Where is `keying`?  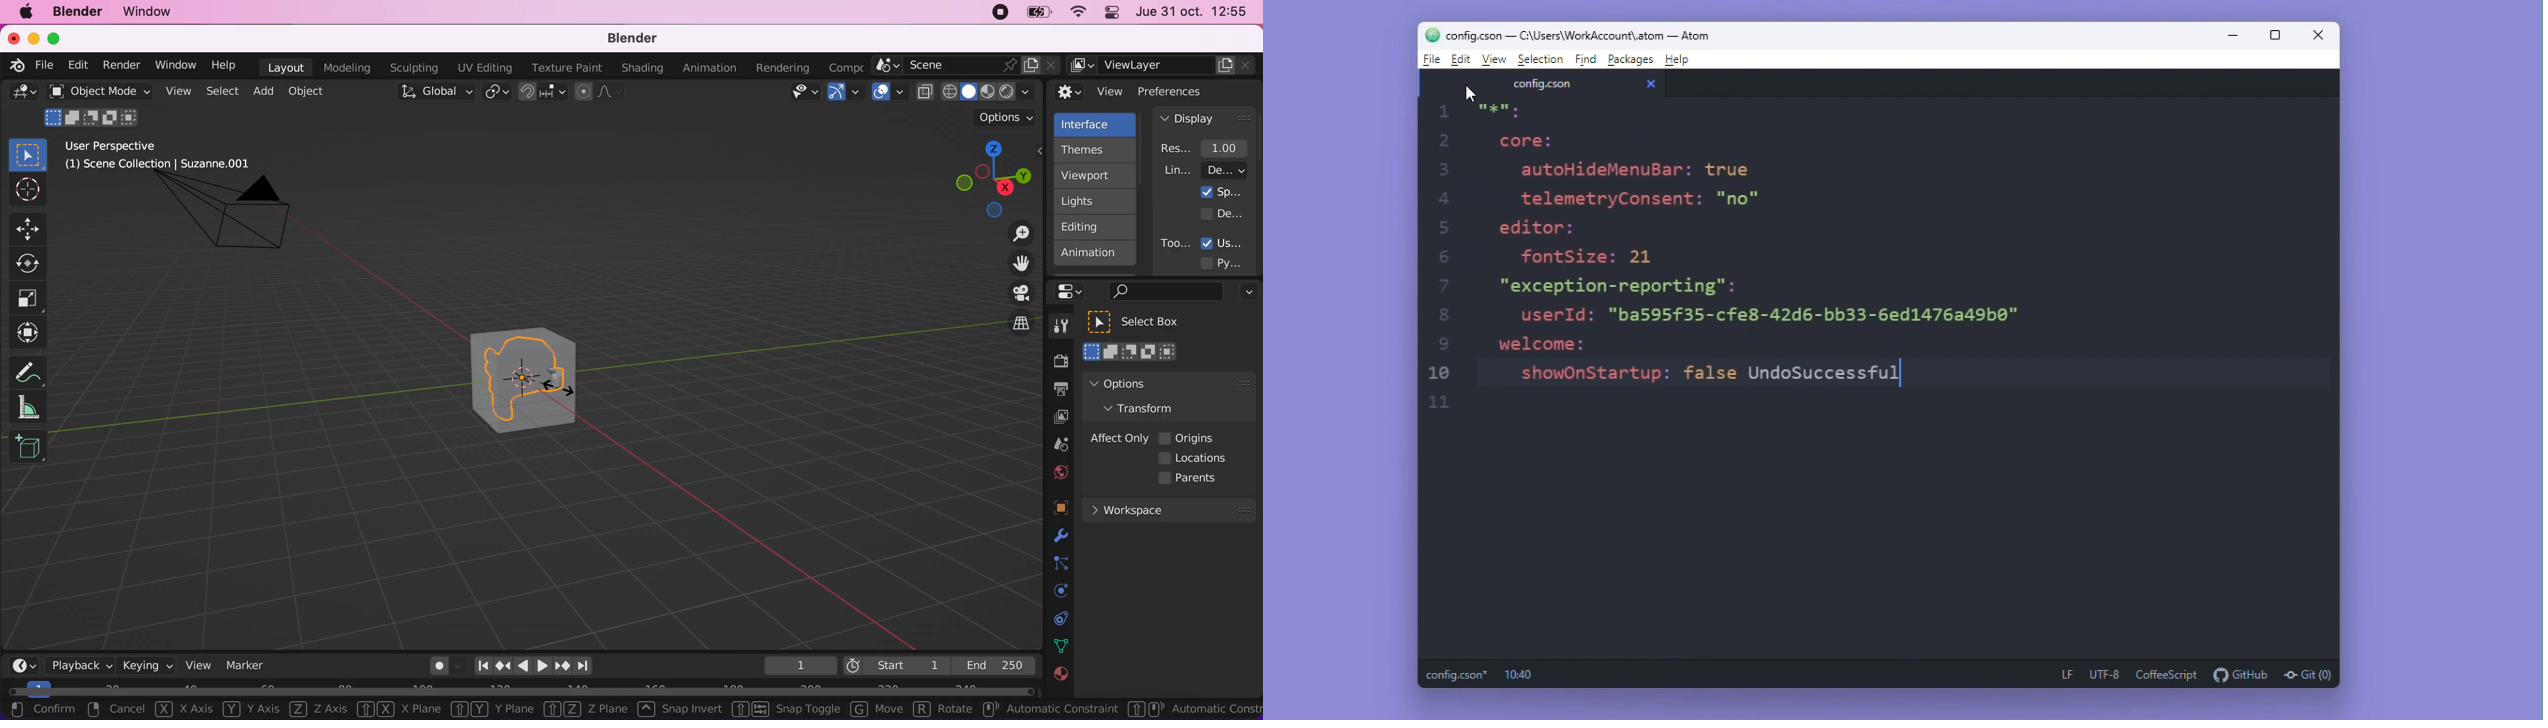
keying is located at coordinates (145, 665).